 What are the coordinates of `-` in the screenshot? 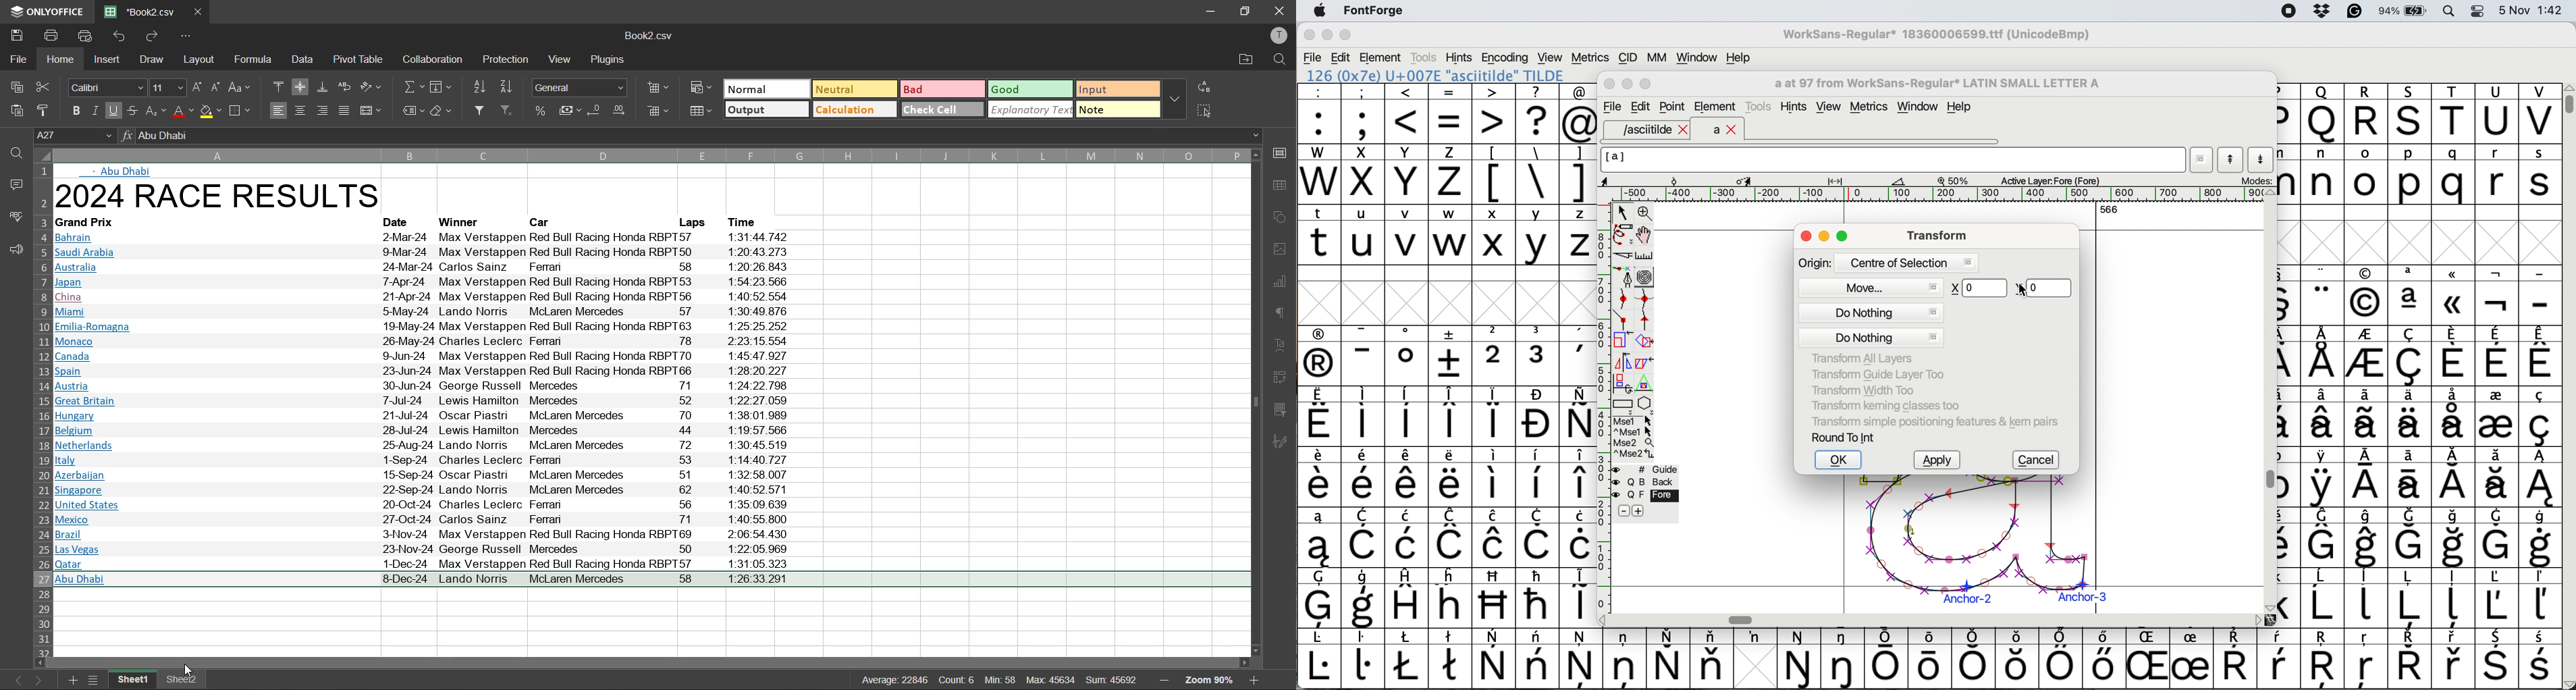 It's located at (2541, 296).